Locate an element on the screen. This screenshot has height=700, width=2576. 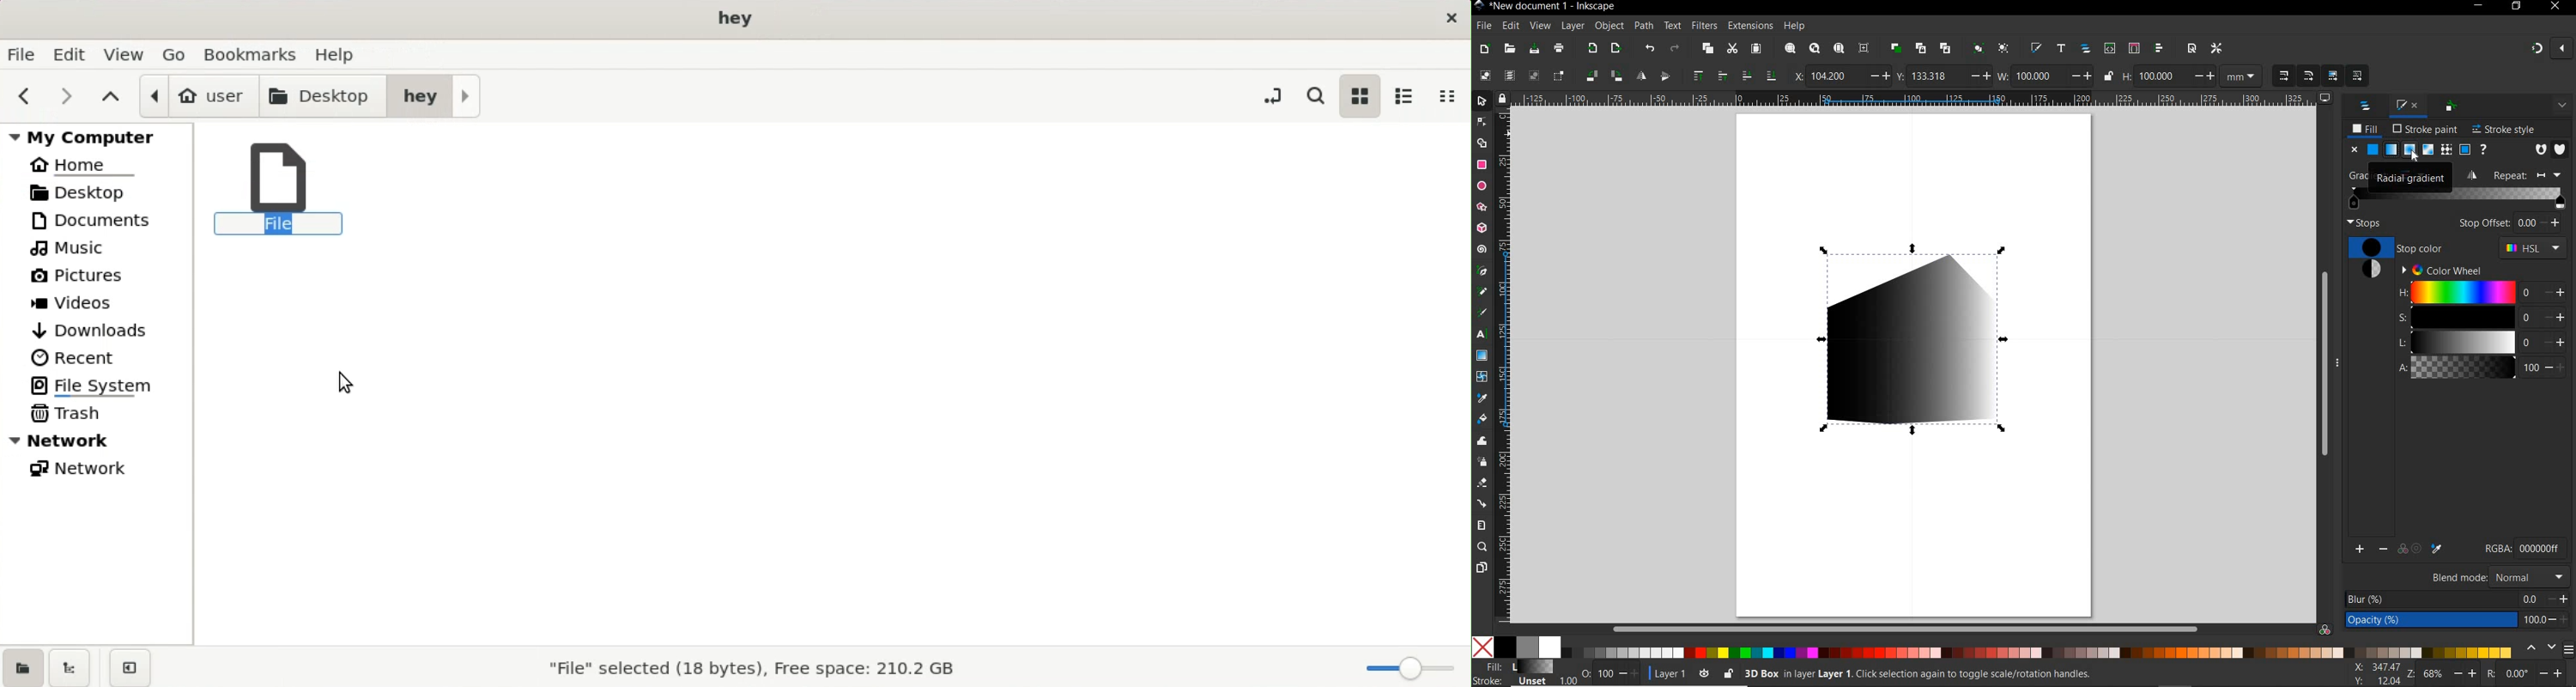
OPEN PREFERENCES is located at coordinates (2217, 49).